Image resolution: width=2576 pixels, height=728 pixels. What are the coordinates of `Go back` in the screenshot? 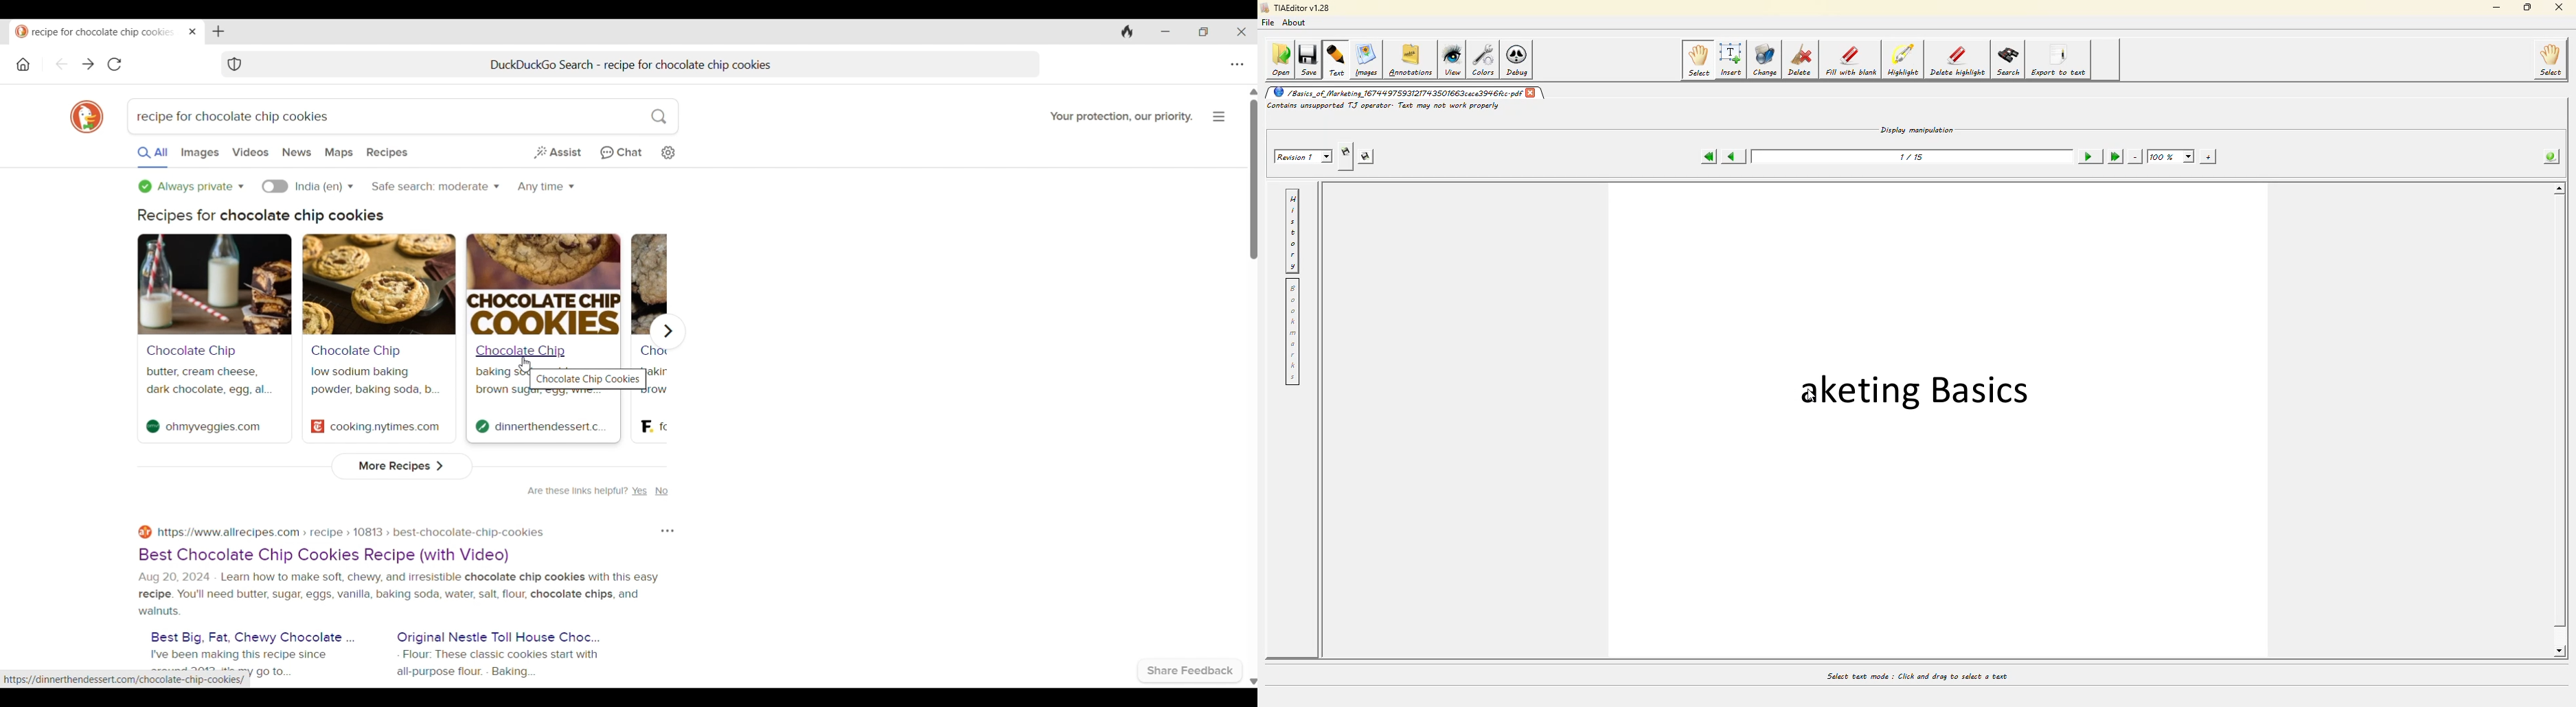 It's located at (62, 65).